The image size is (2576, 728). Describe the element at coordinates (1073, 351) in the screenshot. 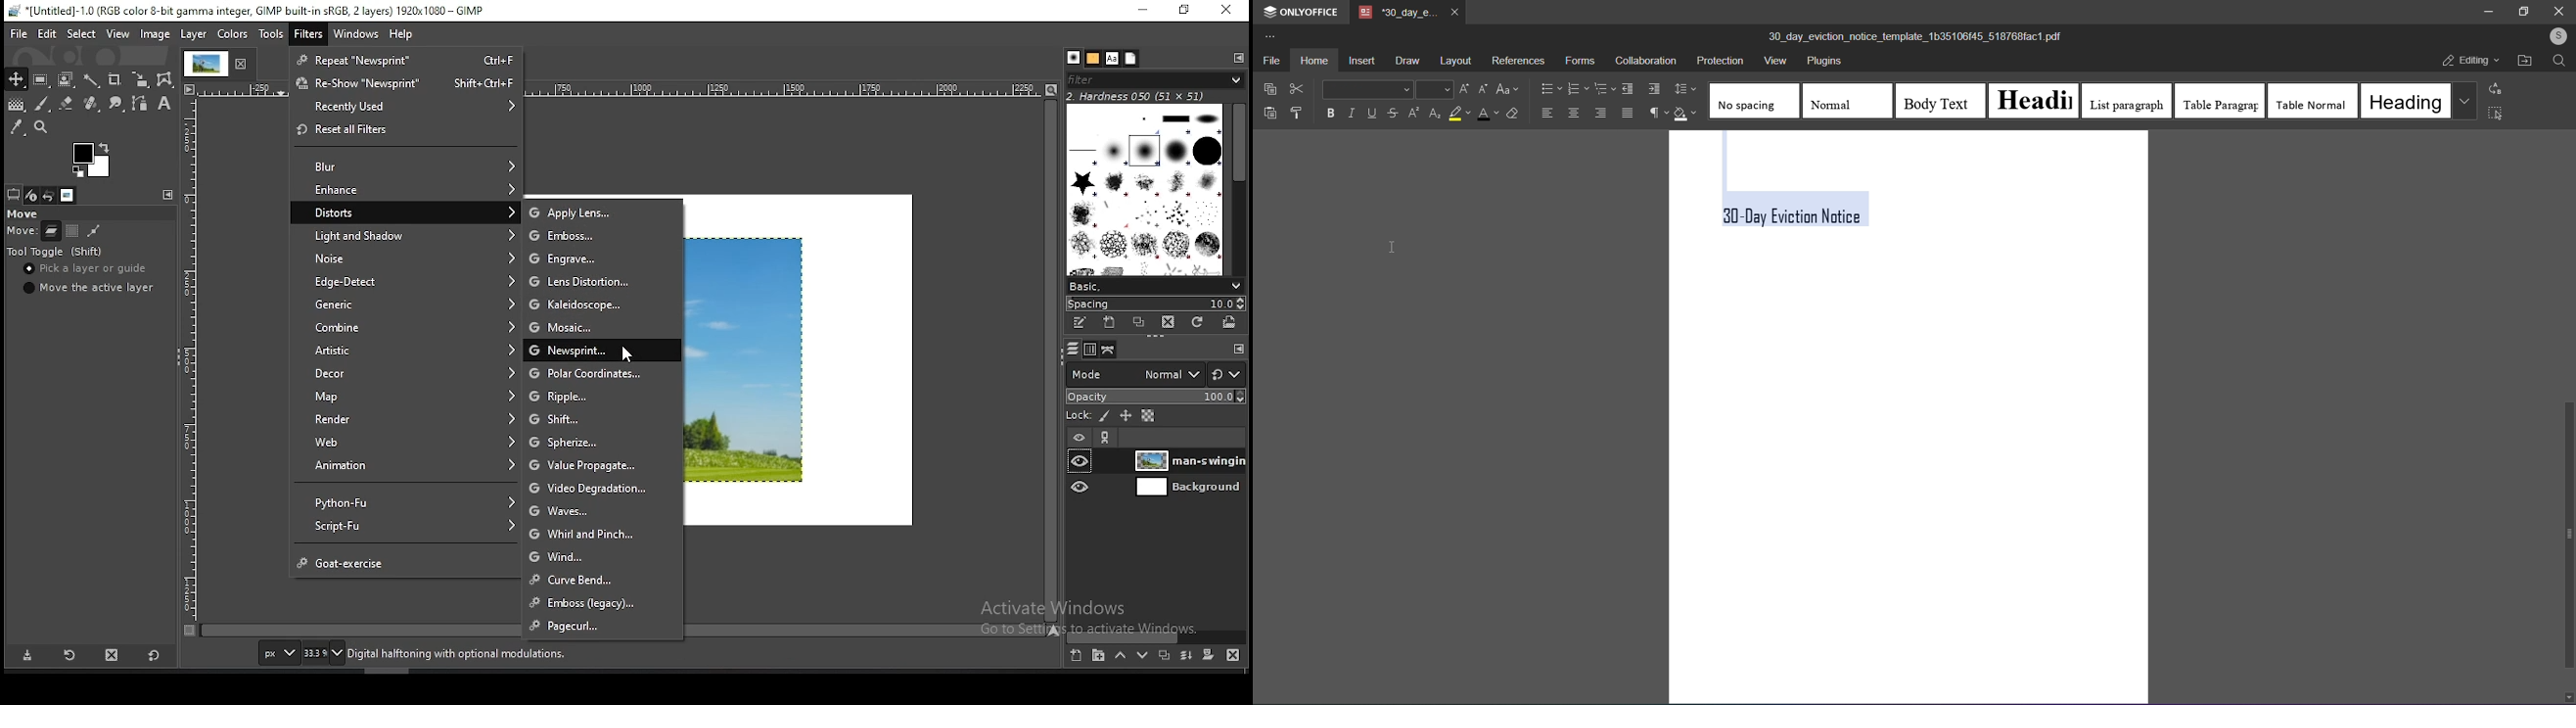

I see `layers` at that location.